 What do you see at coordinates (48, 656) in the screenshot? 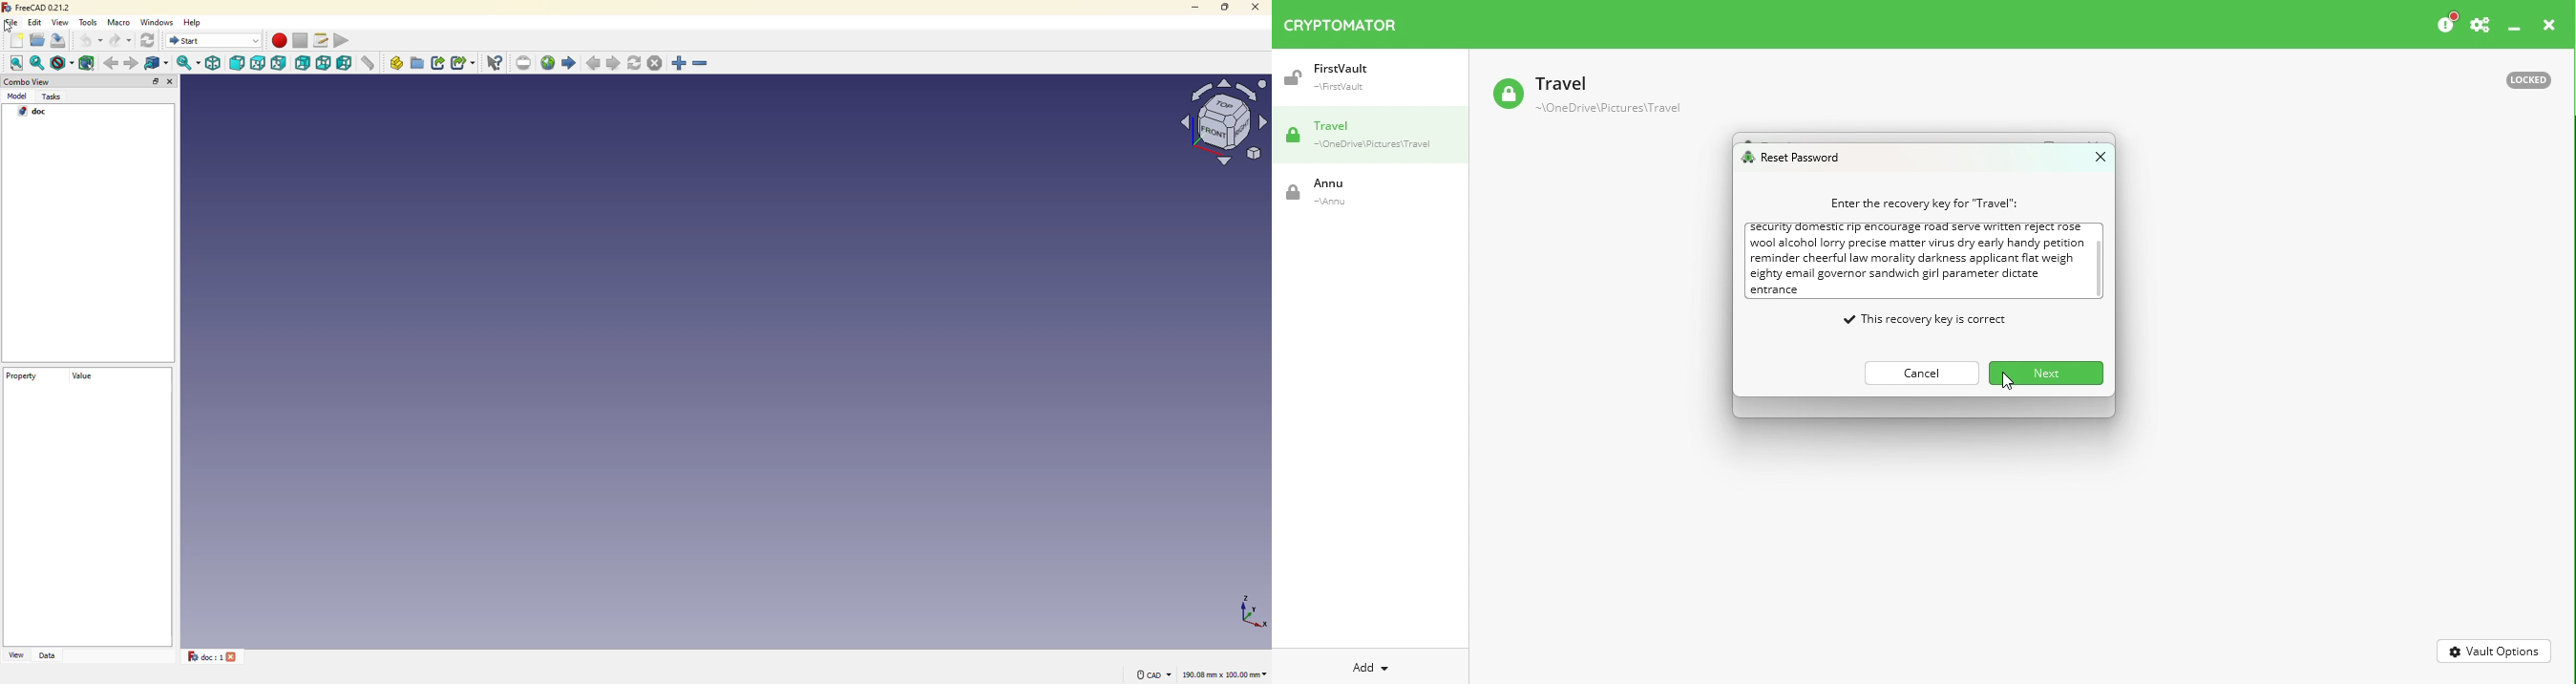
I see `data` at bounding box center [48, 656].